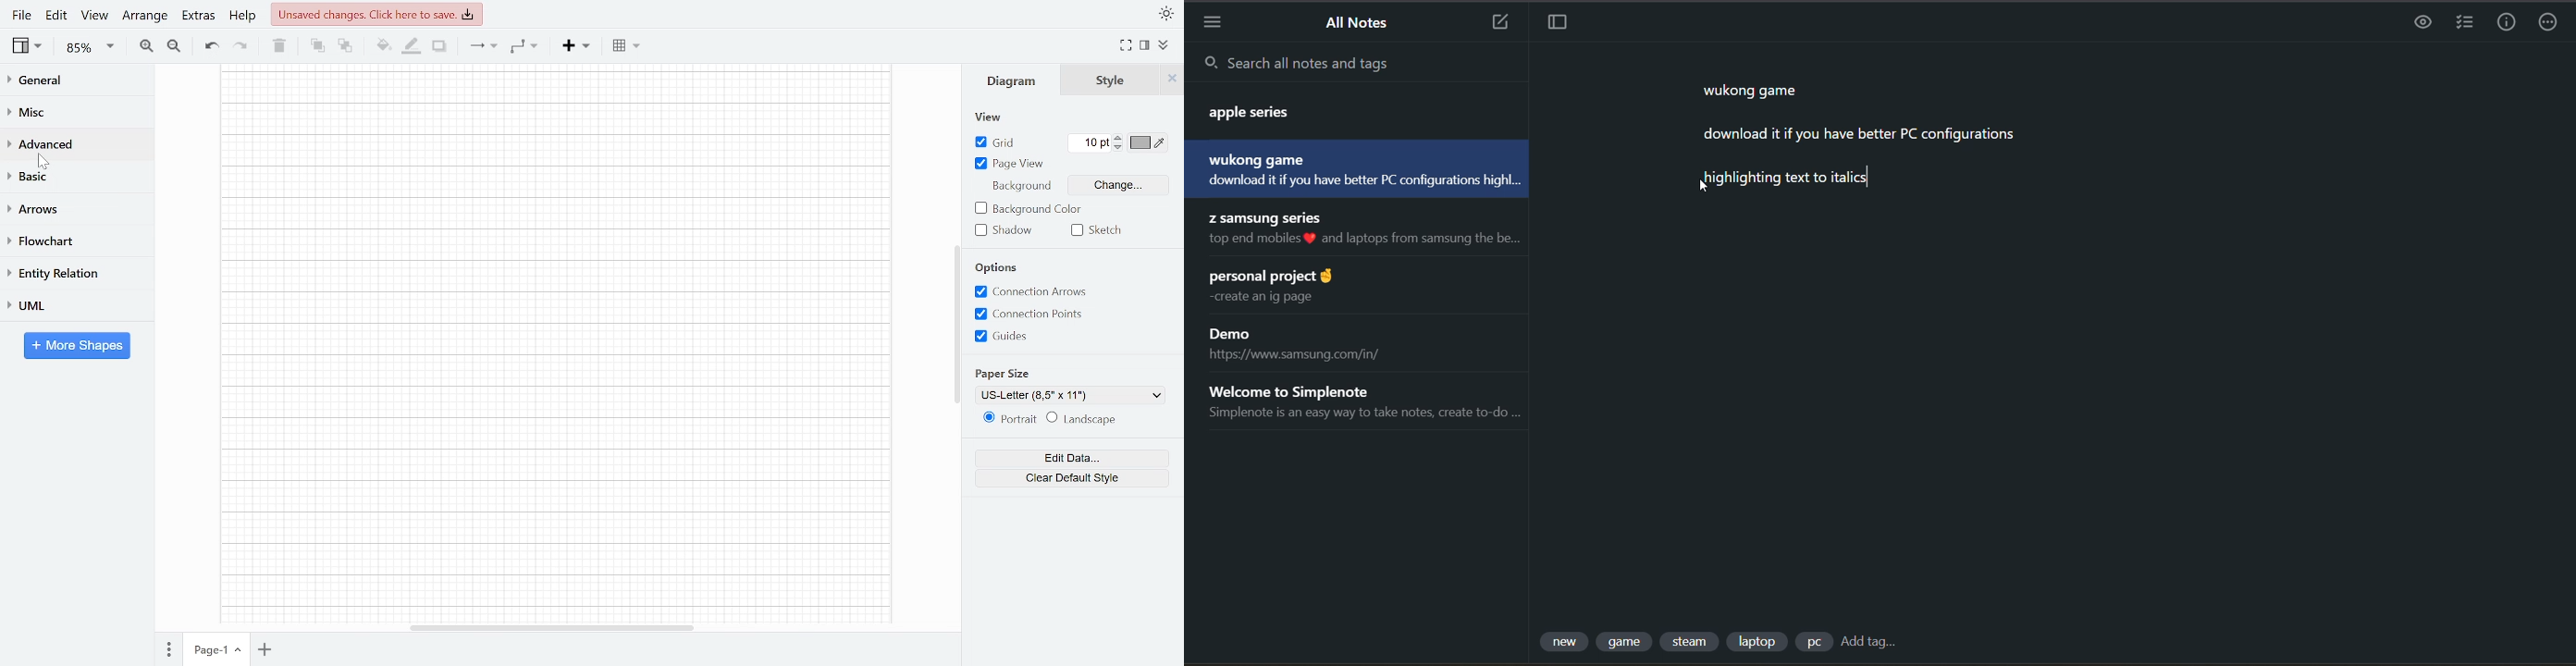 This screenshot has width=2576, height=672. What do you see at coordinates (94, 15) in the screenshot?
I see `View` at bounding box center [94, 15].